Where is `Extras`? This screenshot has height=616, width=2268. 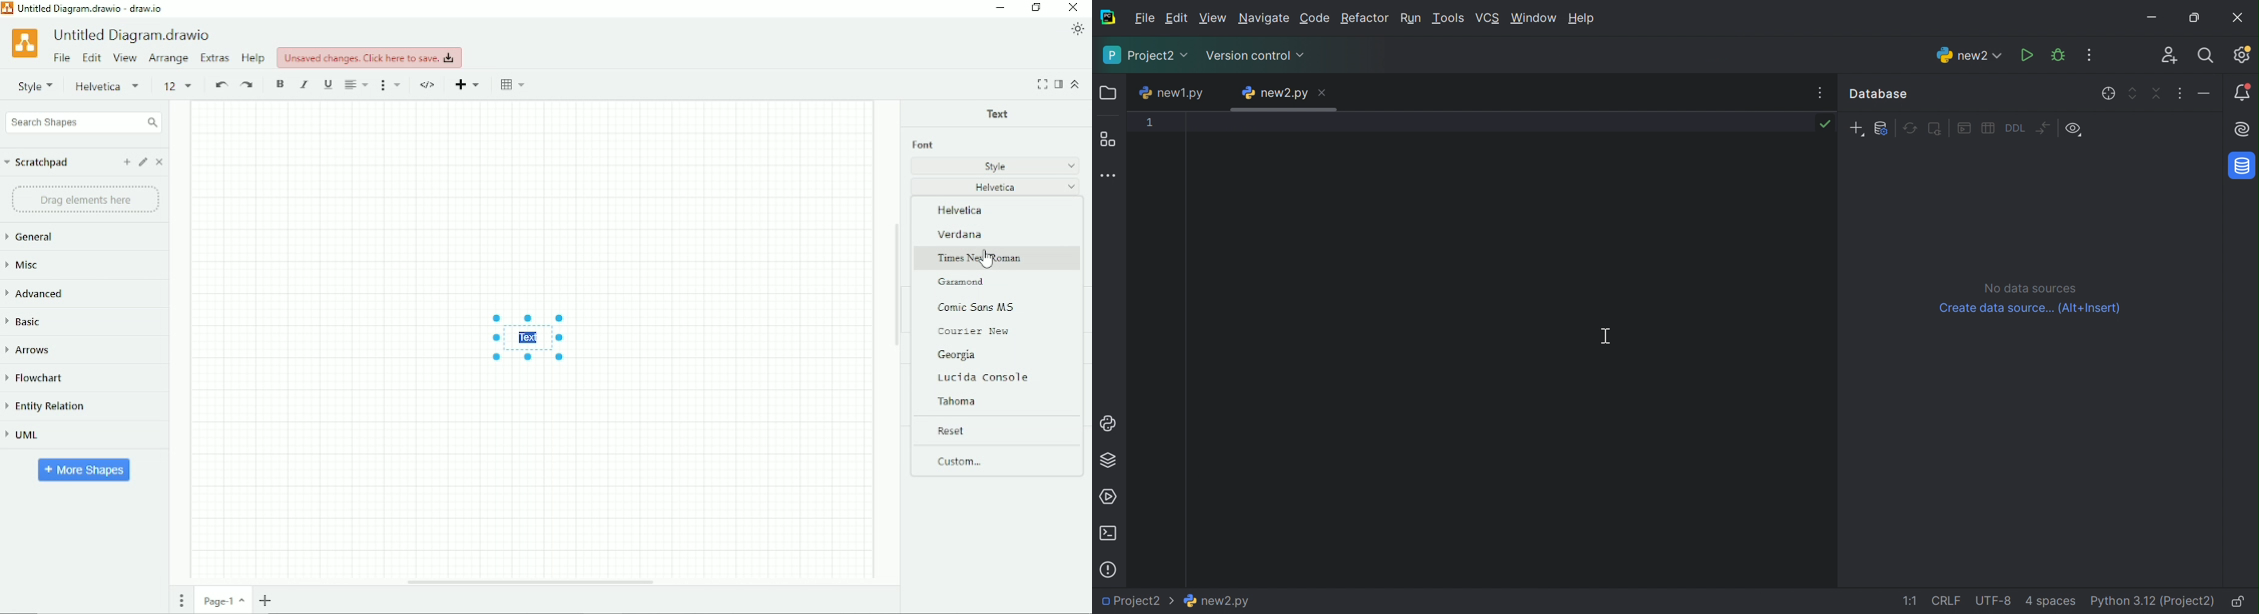 Extras is located at coordinates (216, 59).